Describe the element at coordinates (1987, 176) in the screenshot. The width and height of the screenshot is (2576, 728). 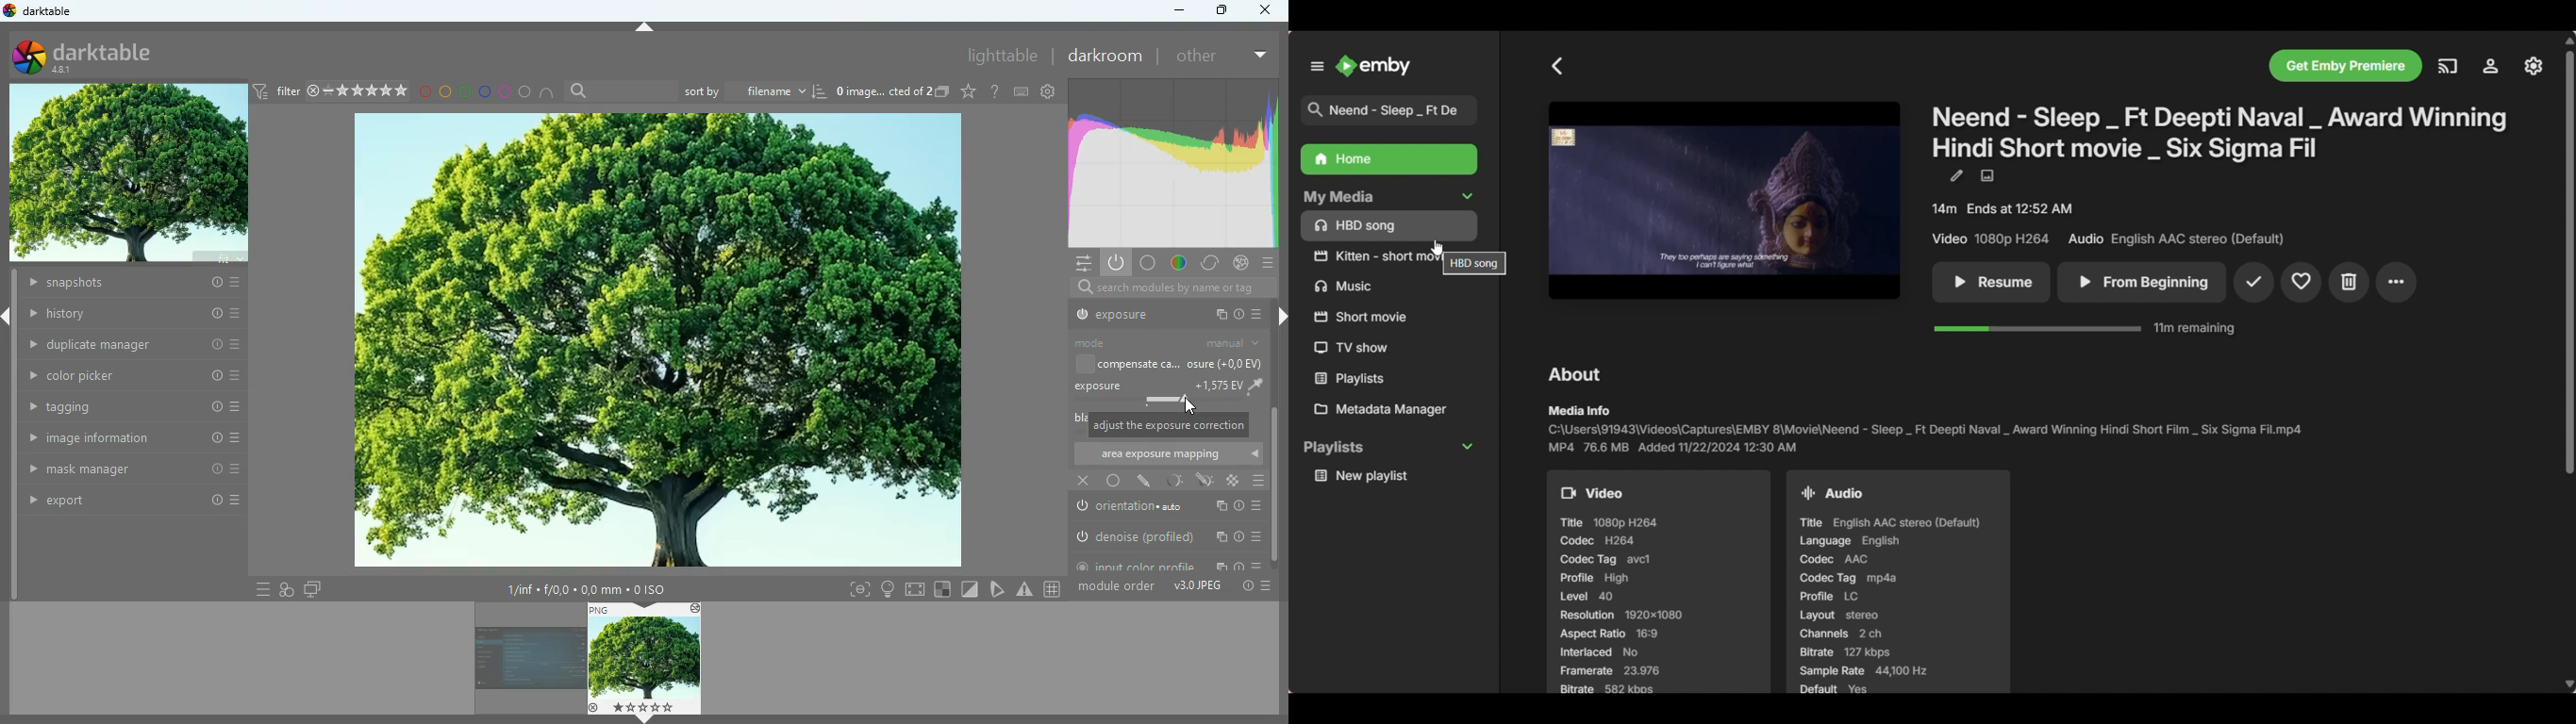
I see `Edit images` at that location.